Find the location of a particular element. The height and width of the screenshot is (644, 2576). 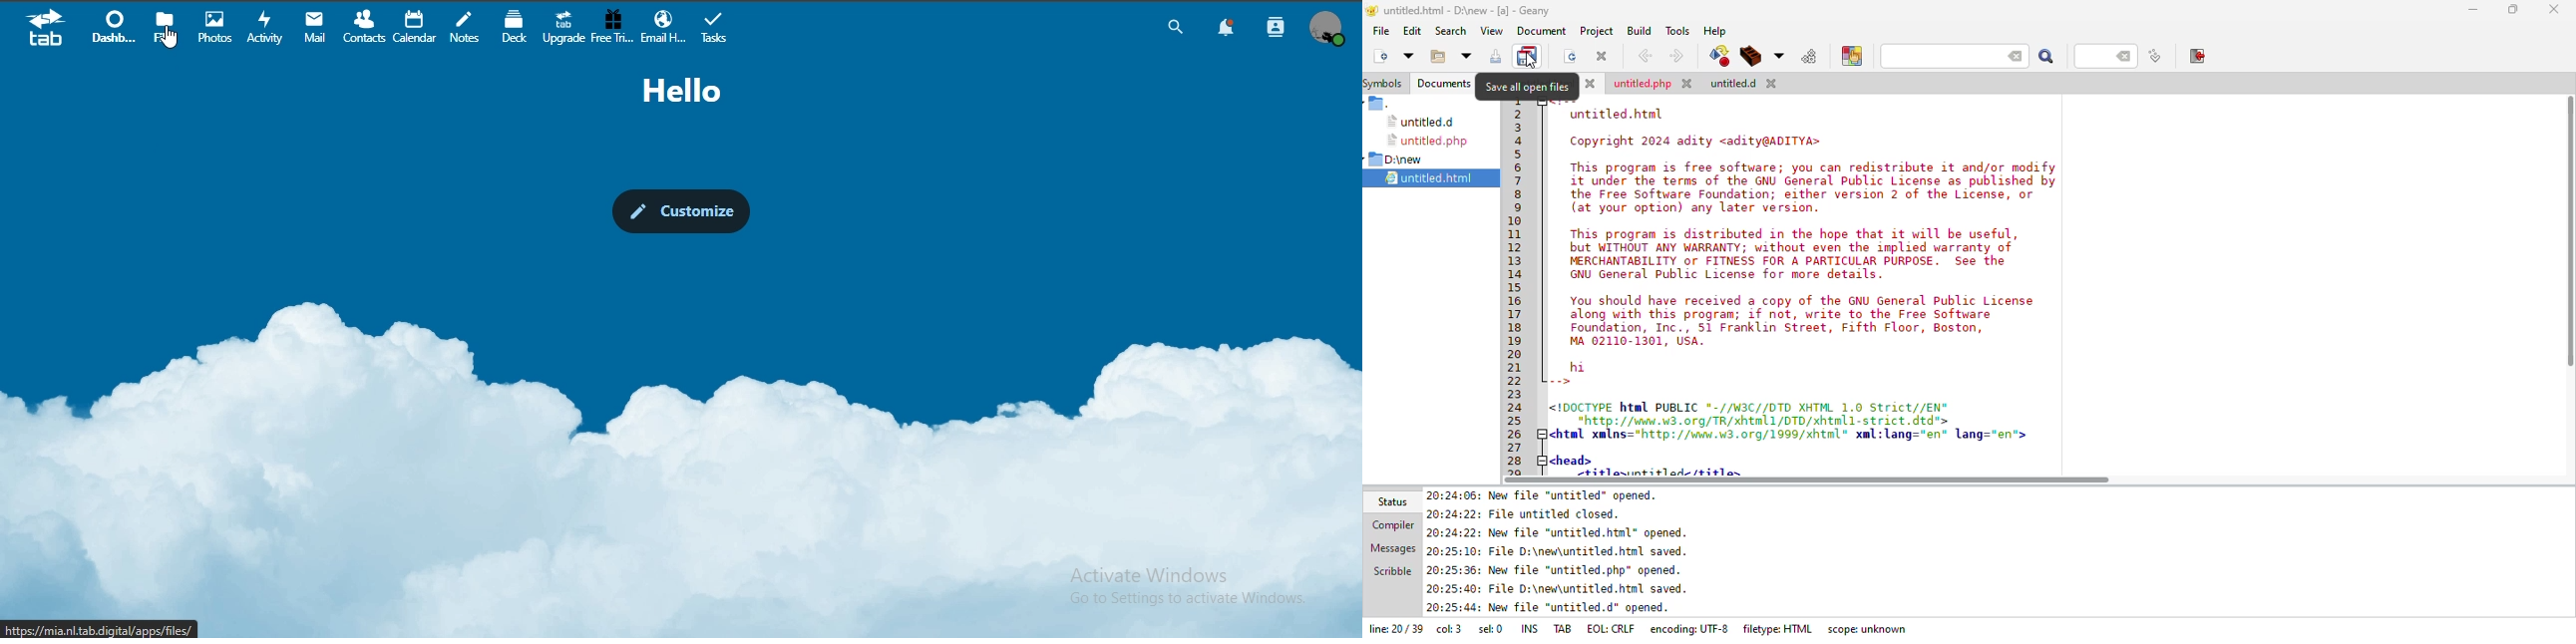

column is located at coordinates (1449, 628).